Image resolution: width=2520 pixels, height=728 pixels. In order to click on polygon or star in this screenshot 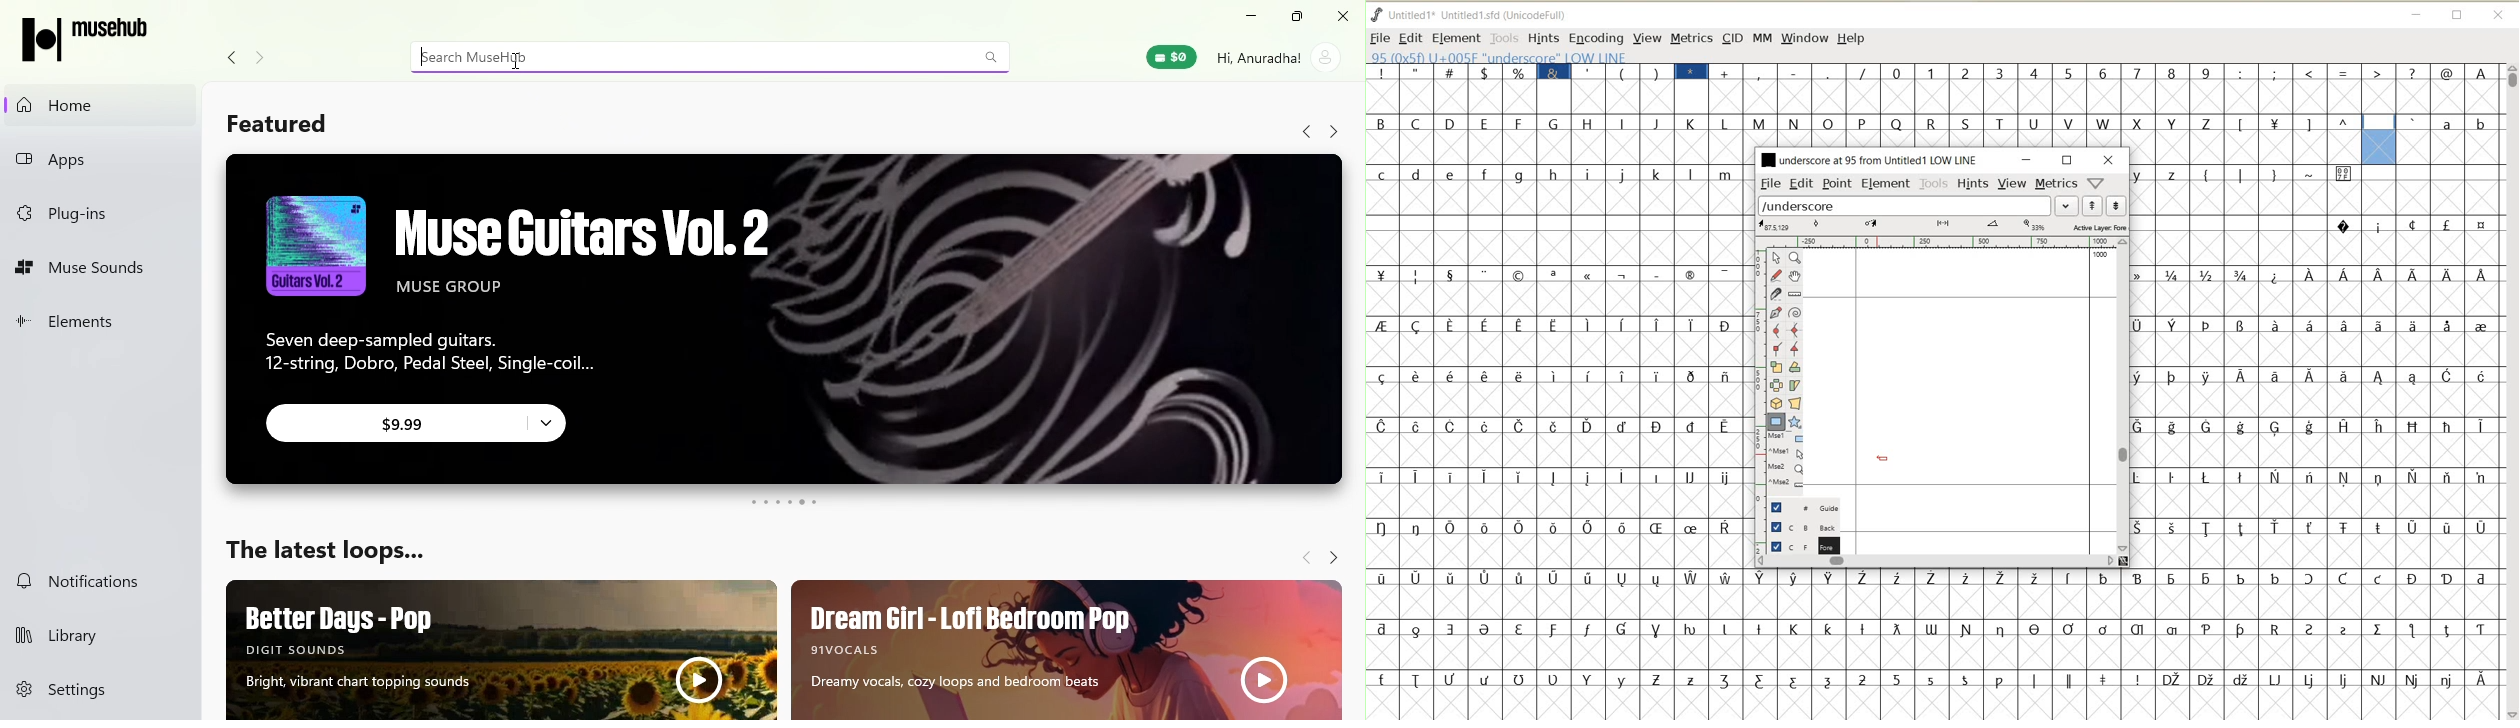, I will do `click(1794, 422)`.